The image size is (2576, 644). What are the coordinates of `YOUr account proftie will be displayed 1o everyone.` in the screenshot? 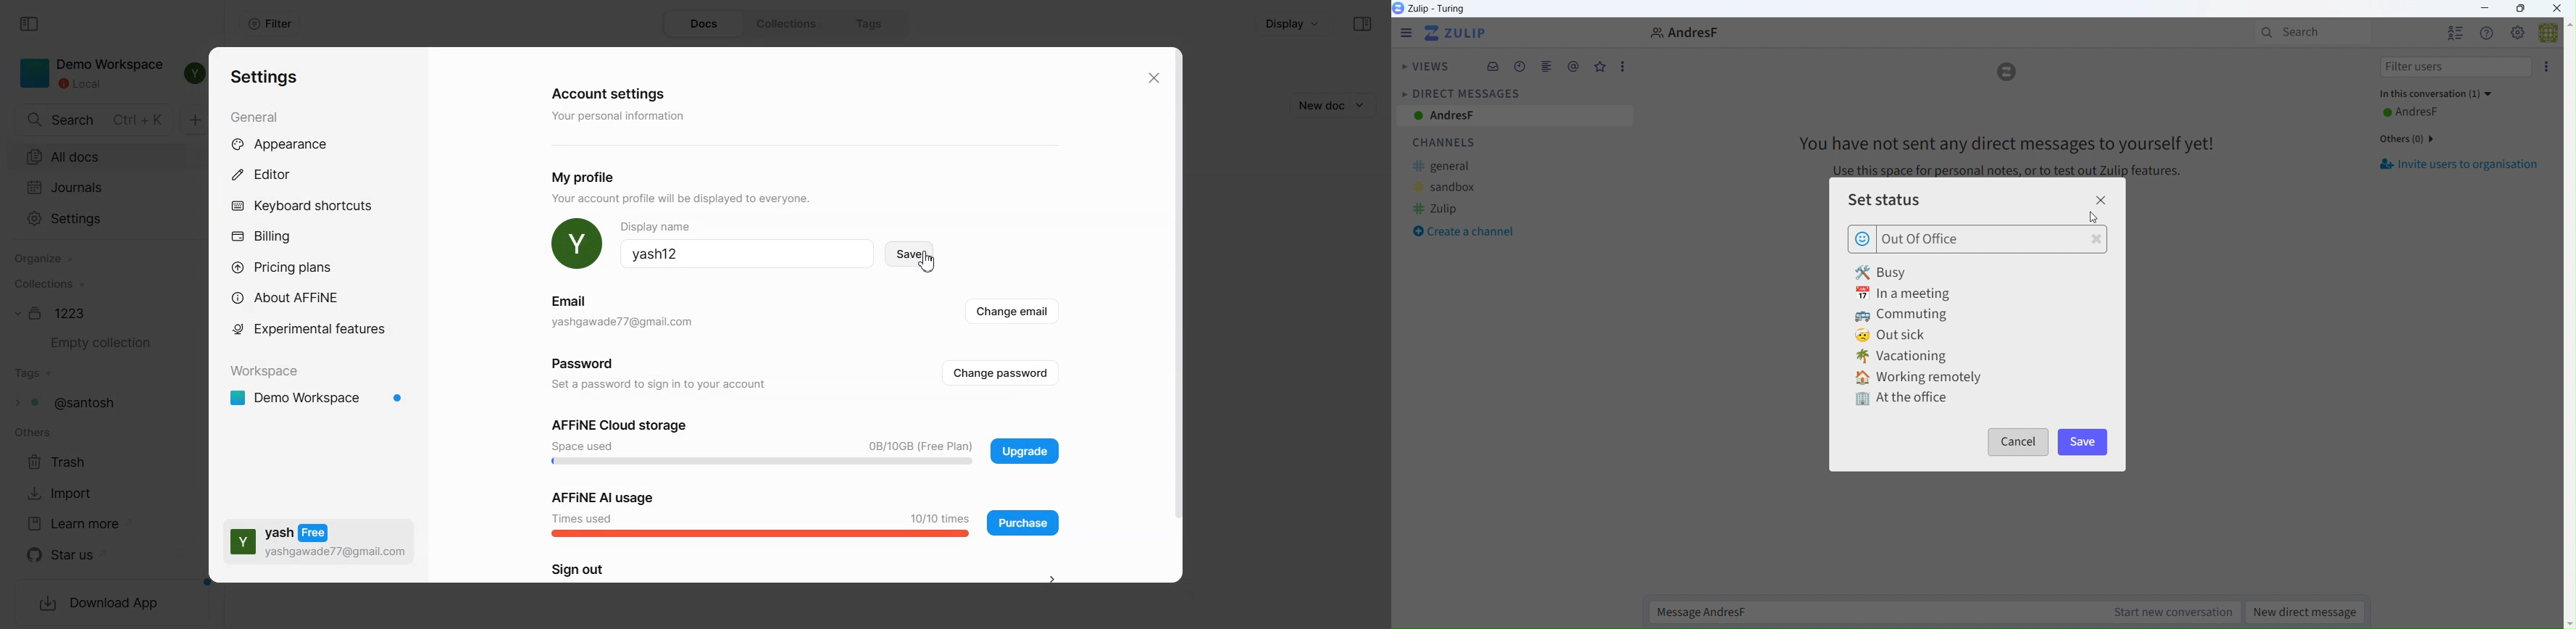 It's located at (689, 200).